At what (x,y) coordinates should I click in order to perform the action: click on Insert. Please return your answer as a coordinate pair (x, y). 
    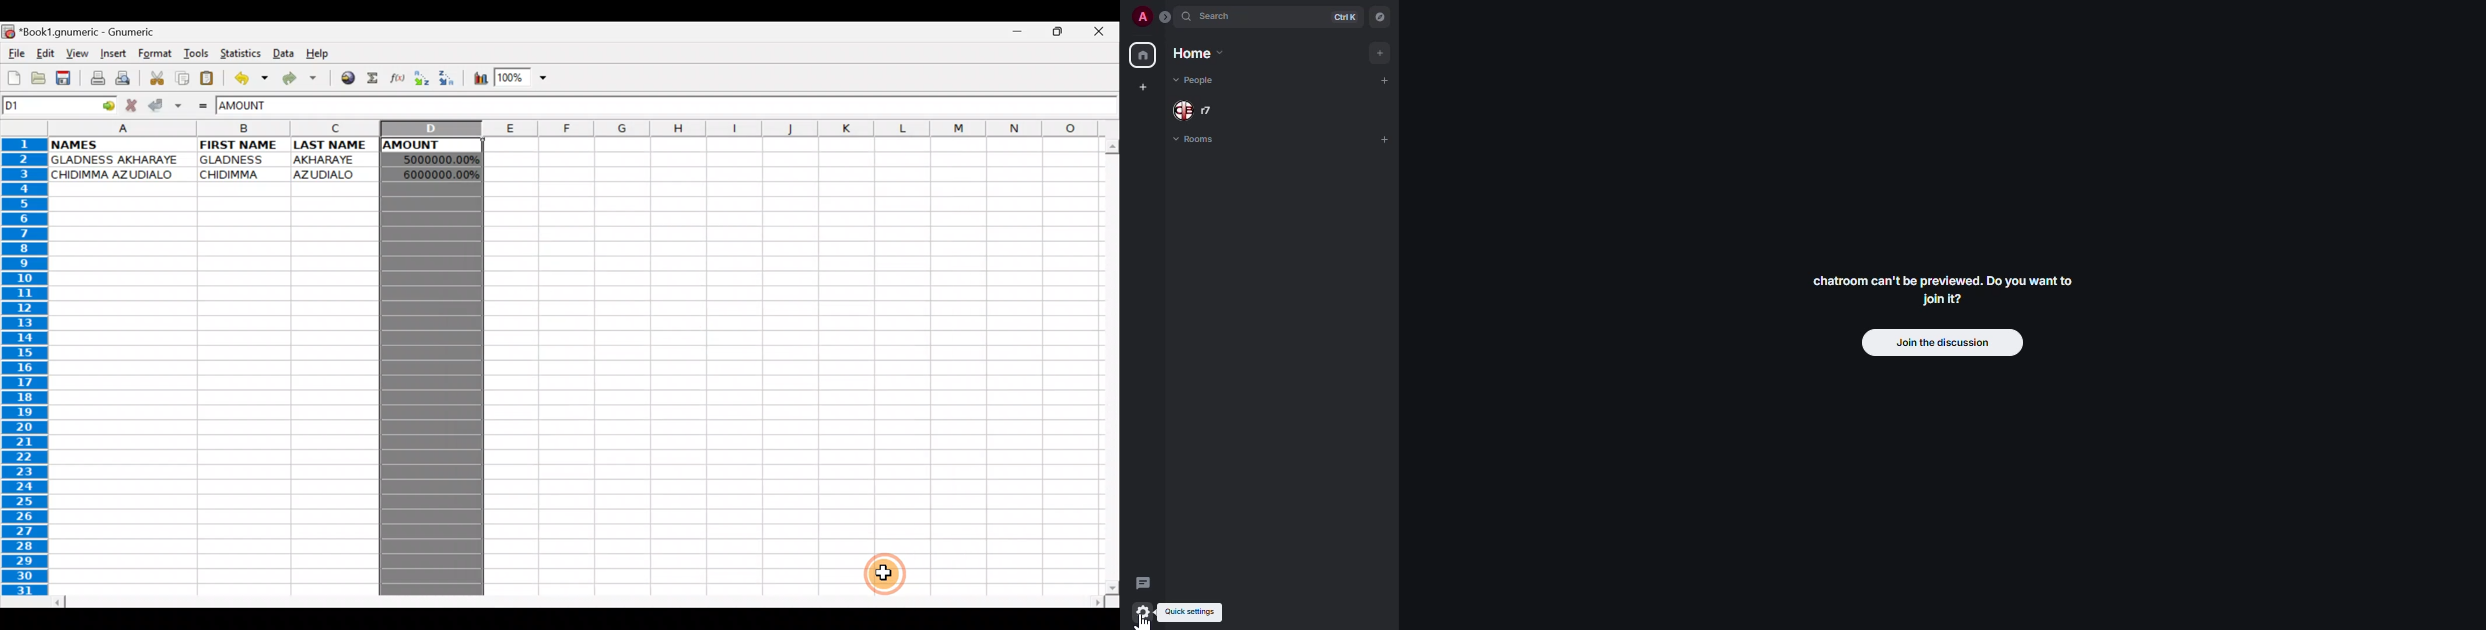
    Looking at the image, I should click on (112, 55).